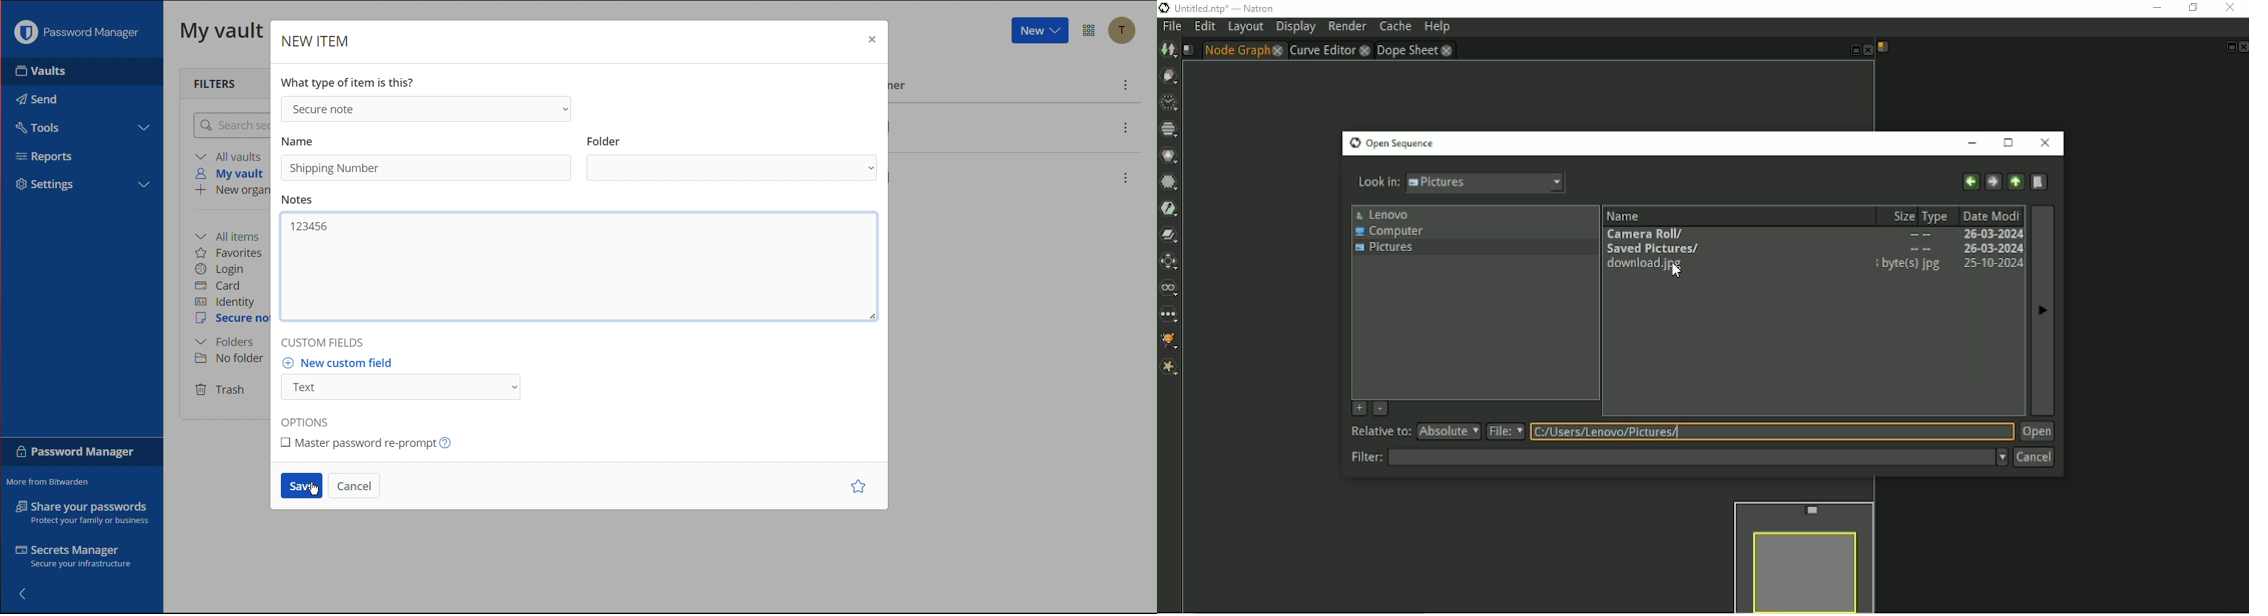 The width and height of the screenshot is (2268, 616). Describe the element at coordinates (351, 80) in the screenshot. I see `What type of item is this?` at that location.